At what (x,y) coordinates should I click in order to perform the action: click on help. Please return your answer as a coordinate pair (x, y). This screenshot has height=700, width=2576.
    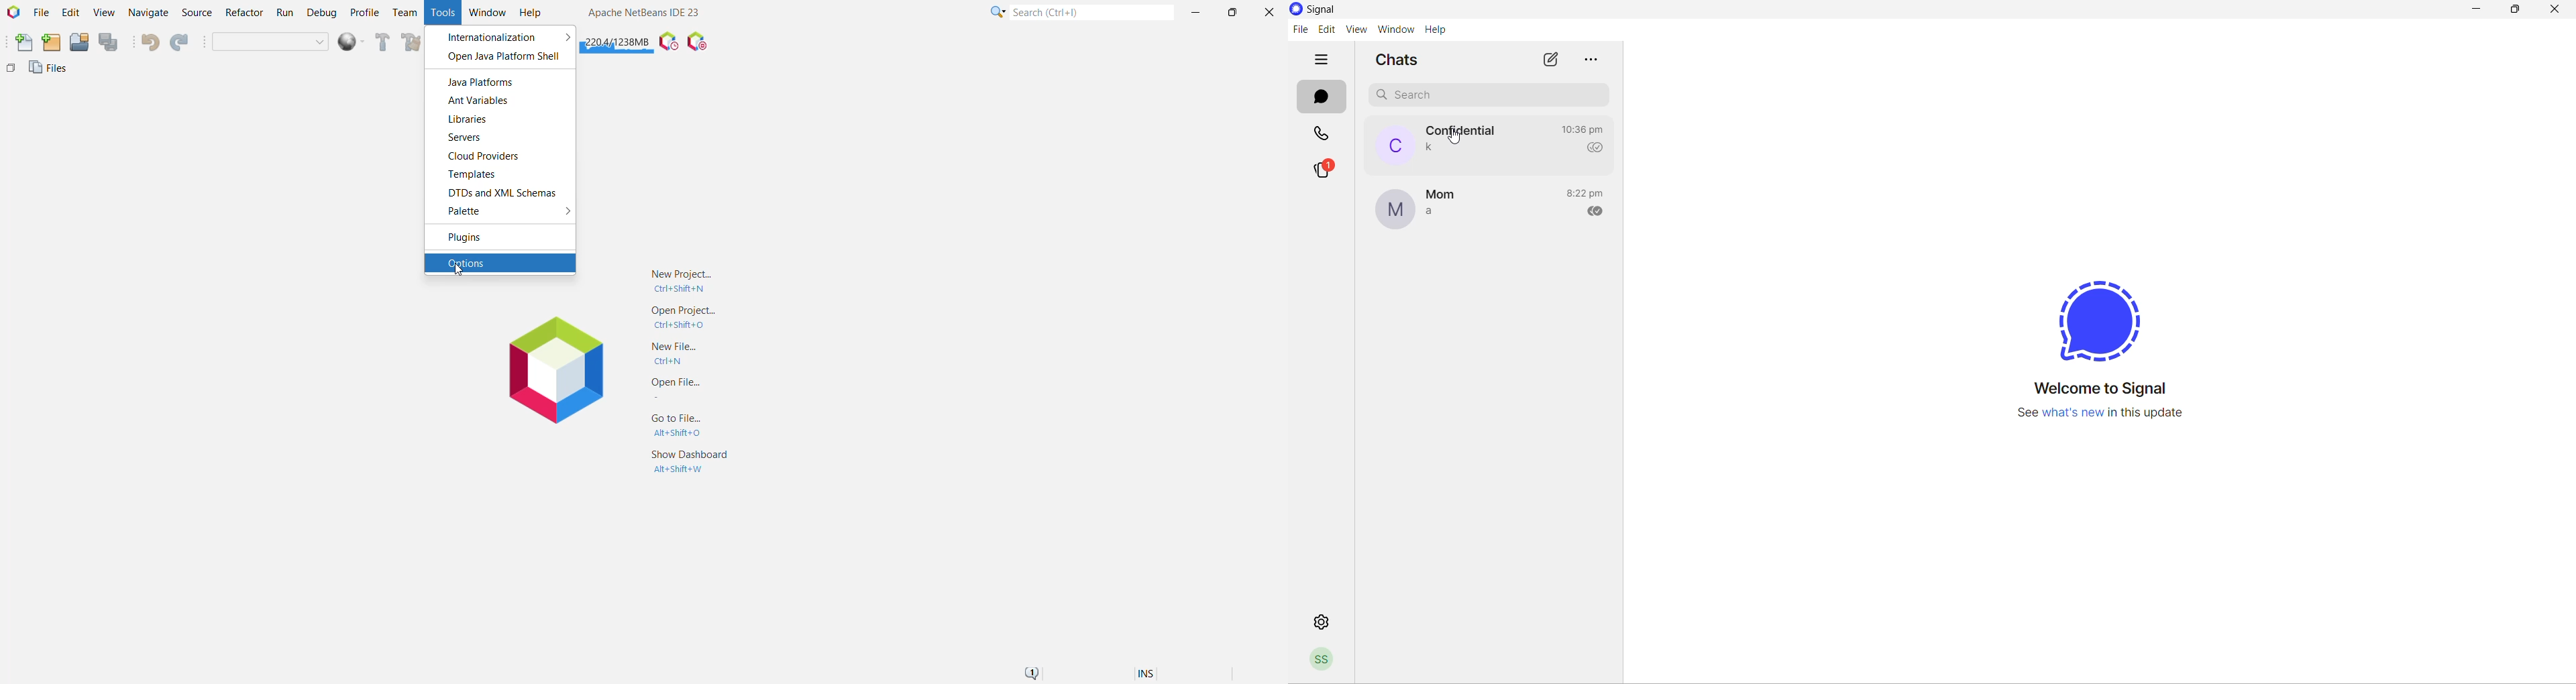
    Looking at the image, I should click on (1438, 32).